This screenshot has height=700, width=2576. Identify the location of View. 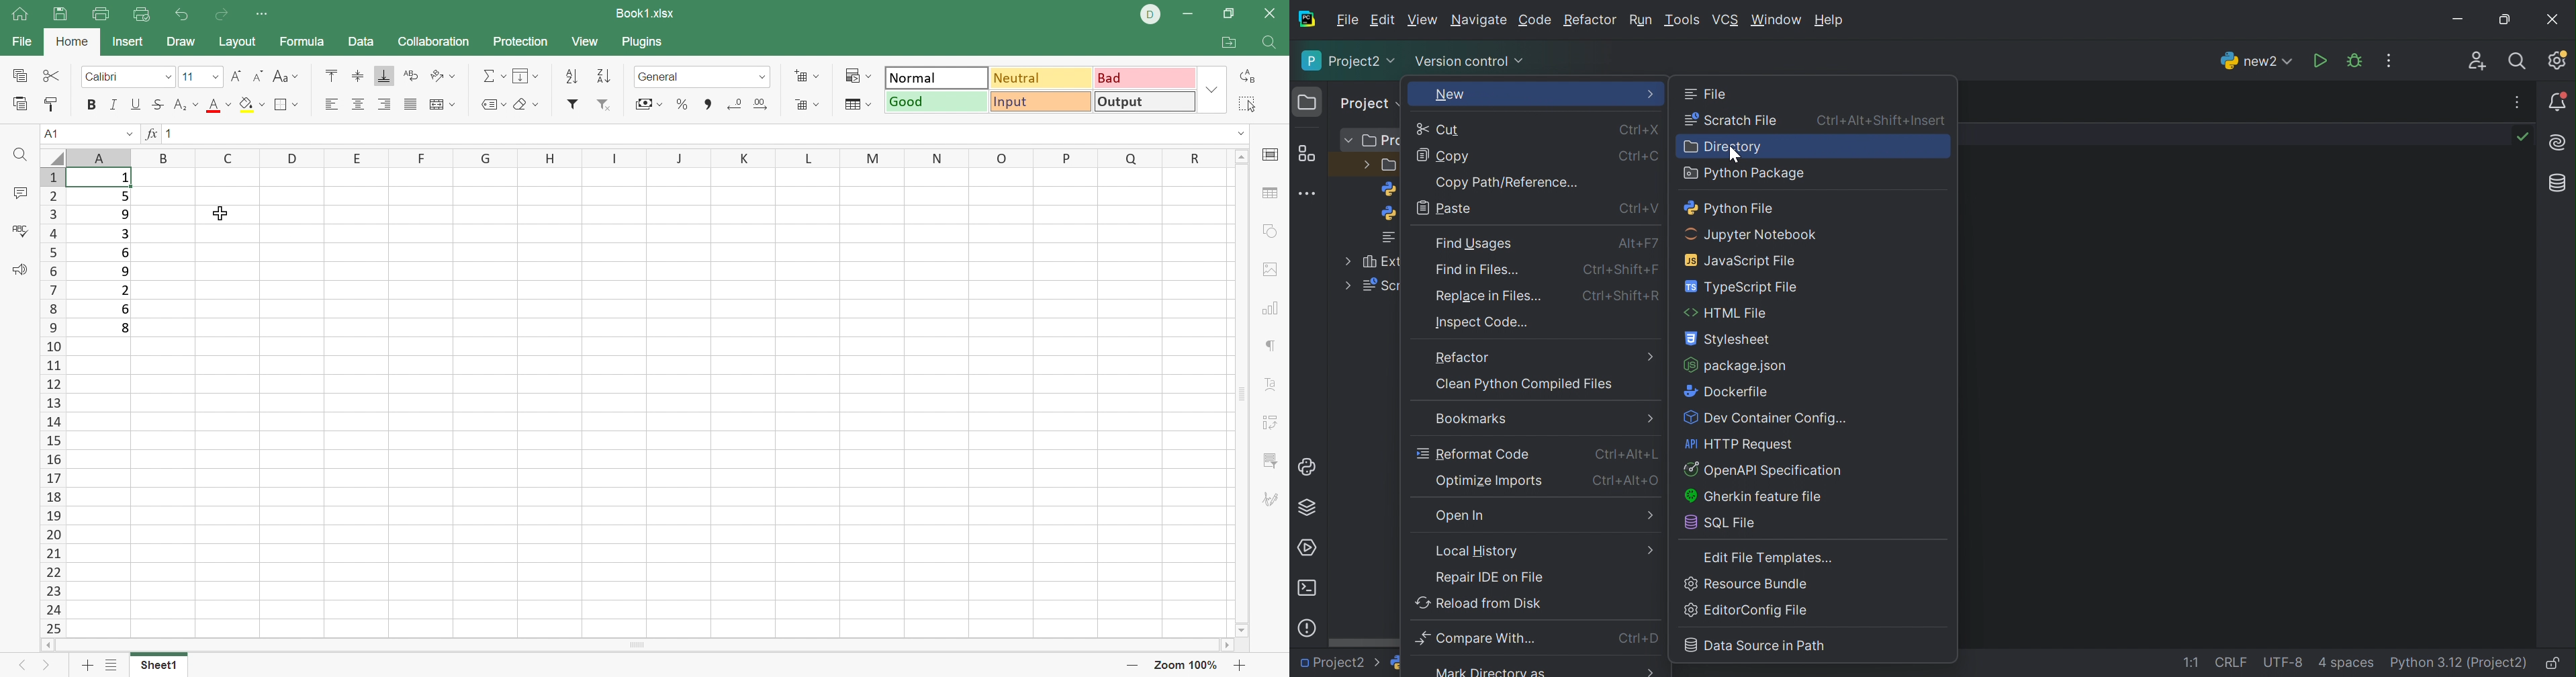
(586, 40).